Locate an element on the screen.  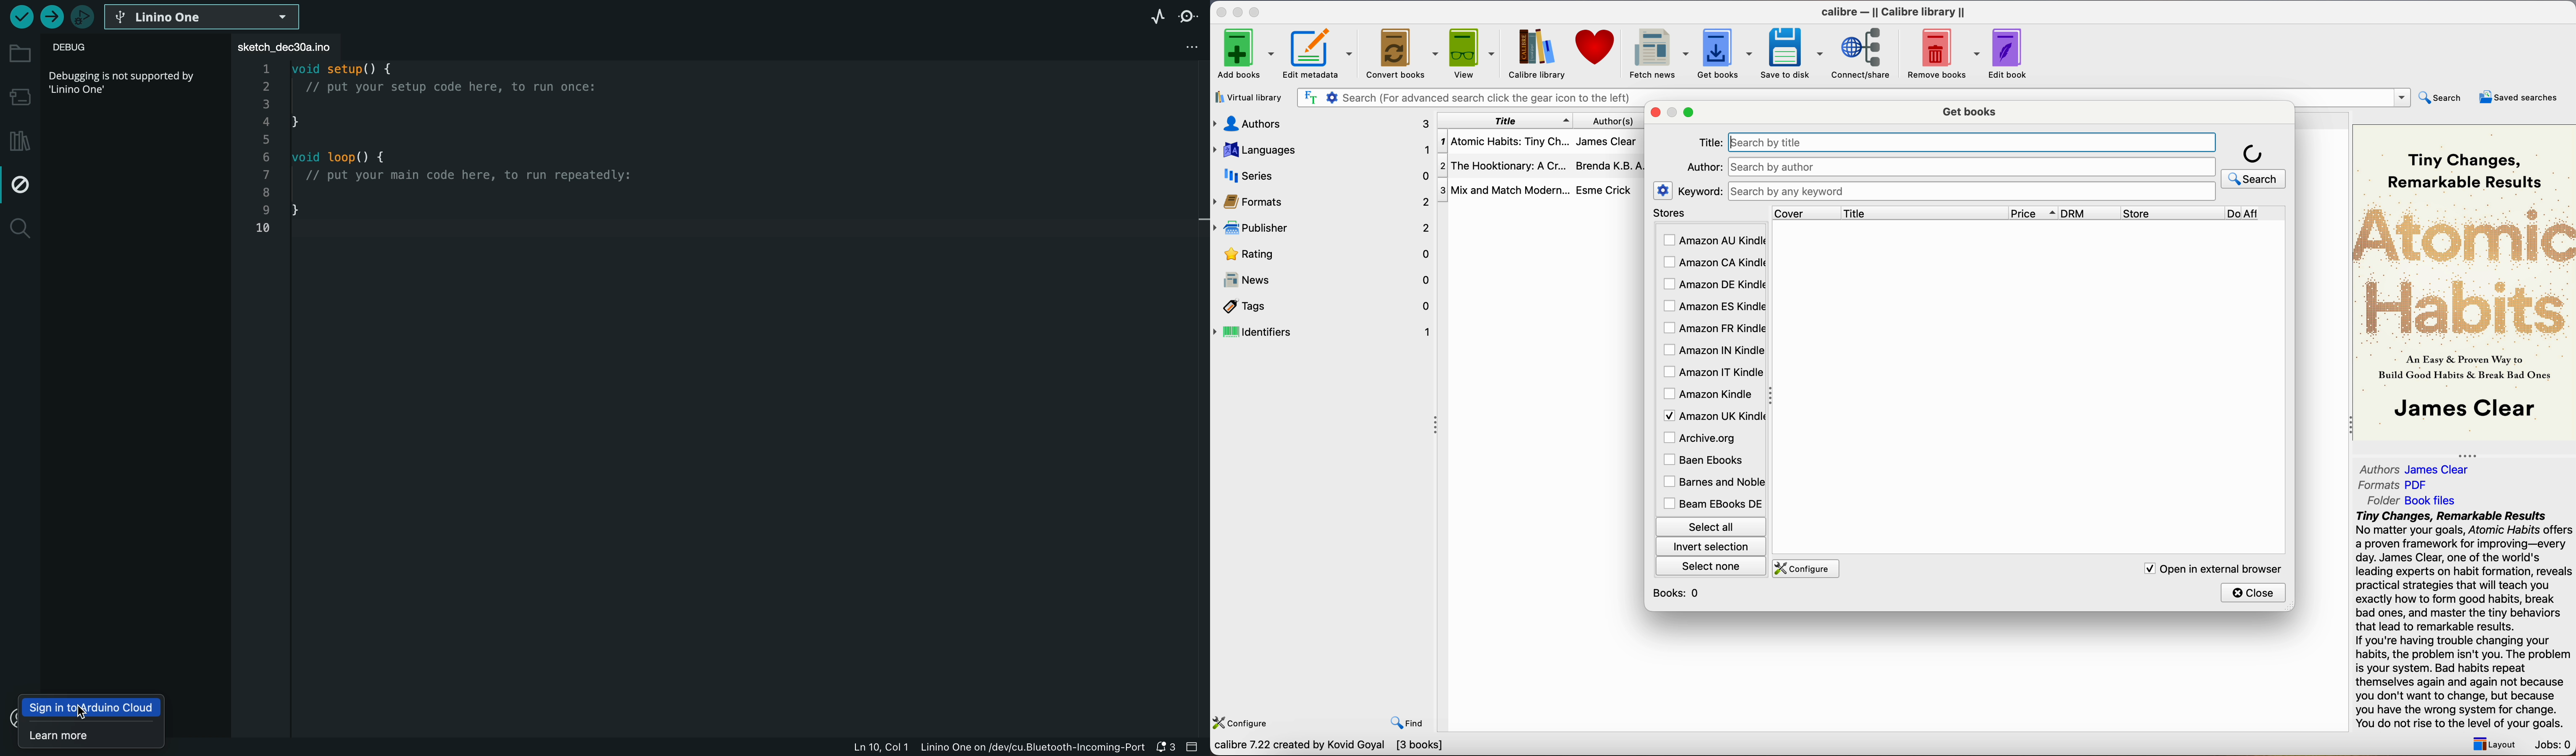
sign in arduino cloud is located at coordinates (94, 709).